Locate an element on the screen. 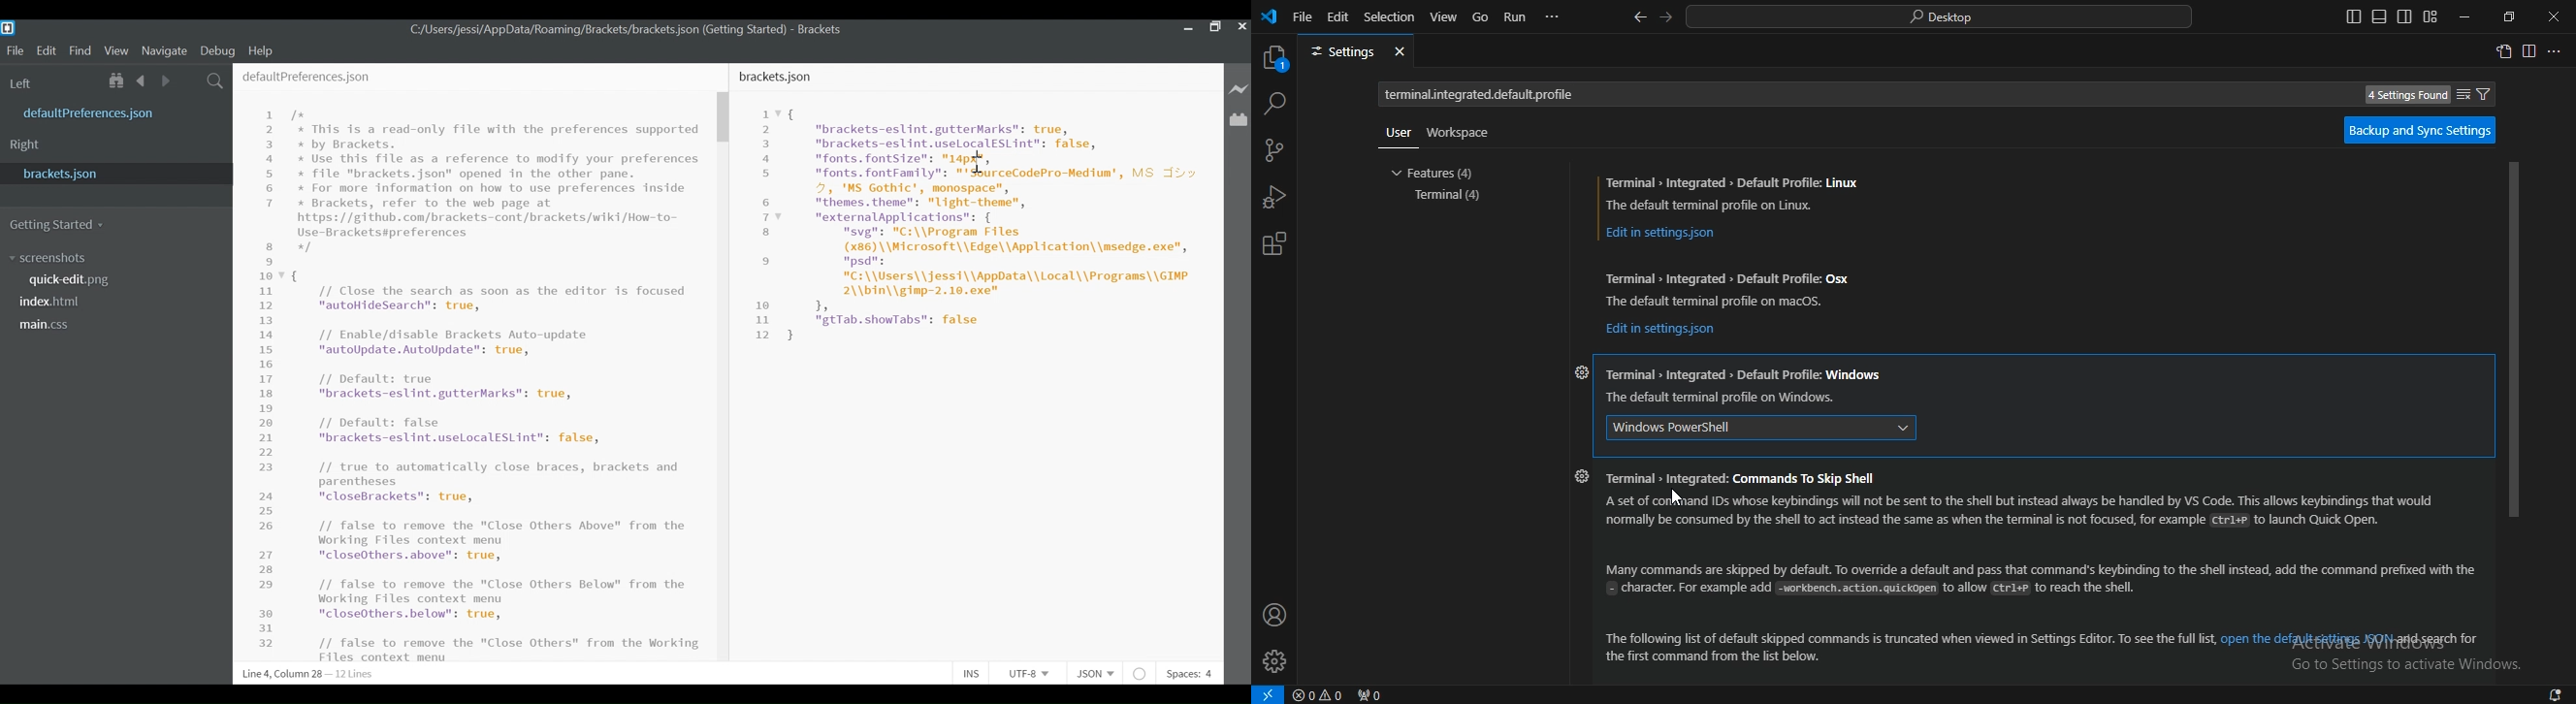 This screenshot has width=2576, height=728. Spaces is located at coordinates (1189, 674).